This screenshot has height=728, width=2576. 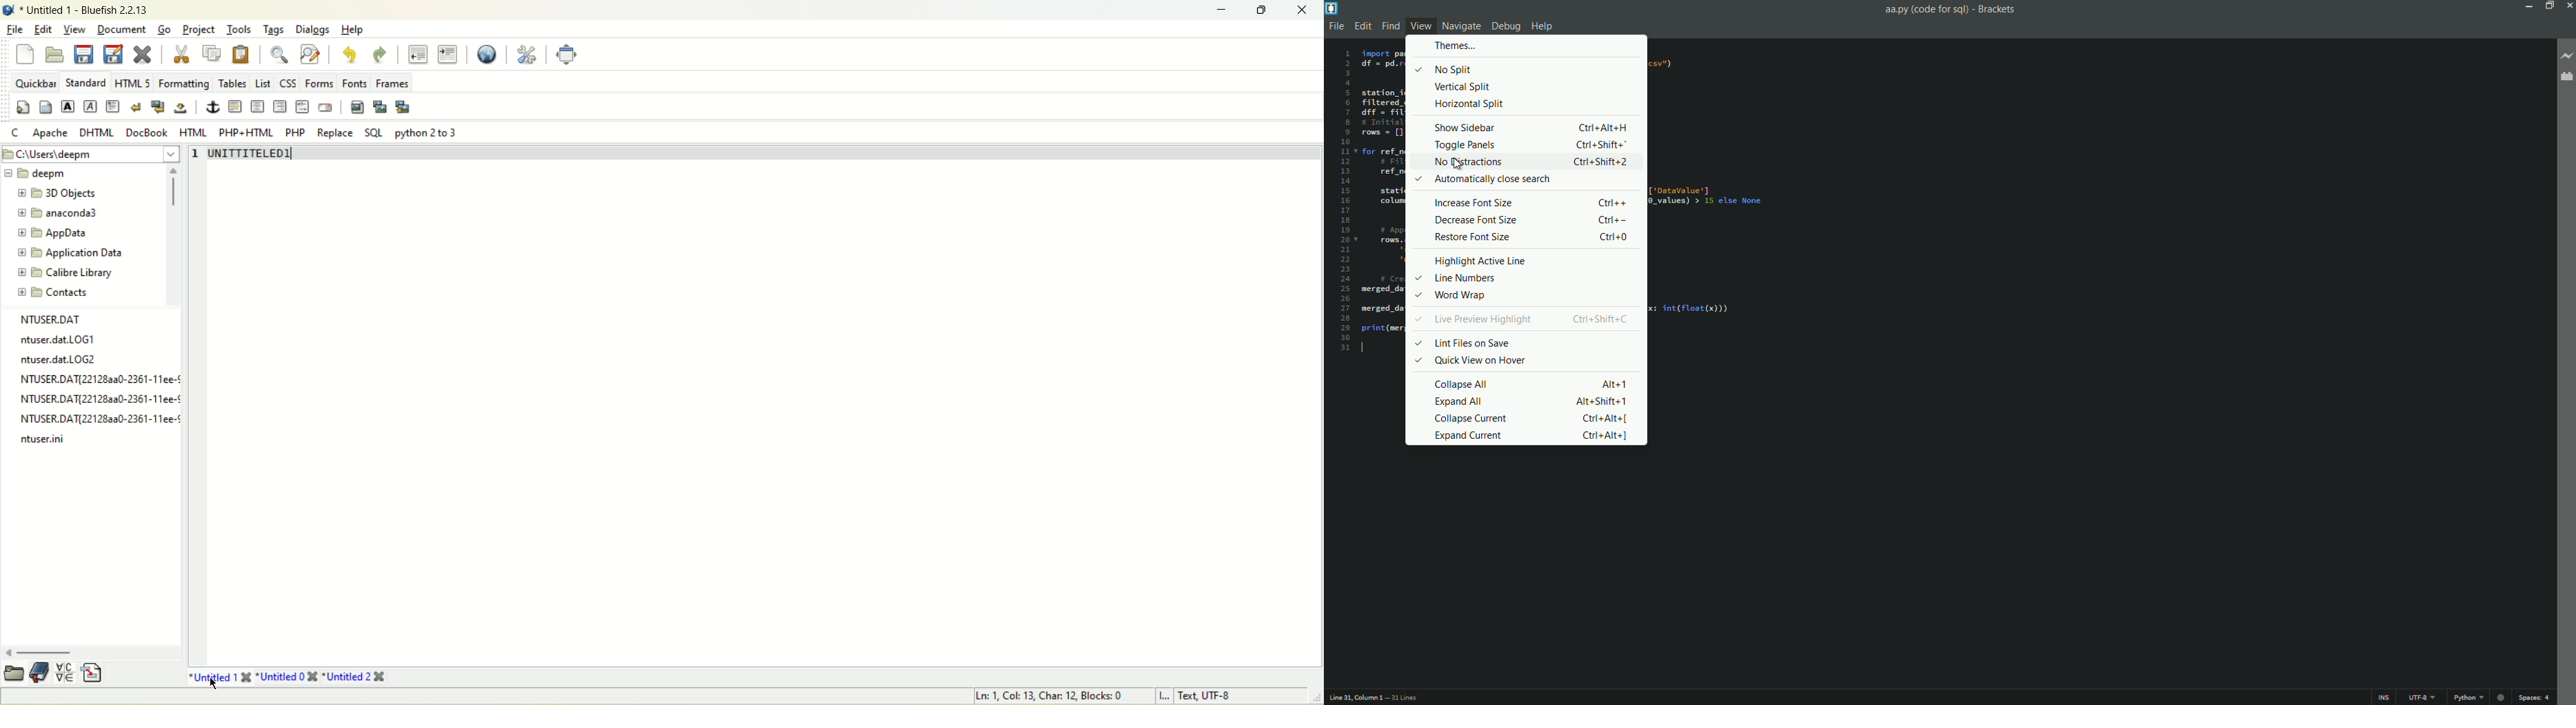 I want to click on advanced find and replace, so click(x=313, y=54).